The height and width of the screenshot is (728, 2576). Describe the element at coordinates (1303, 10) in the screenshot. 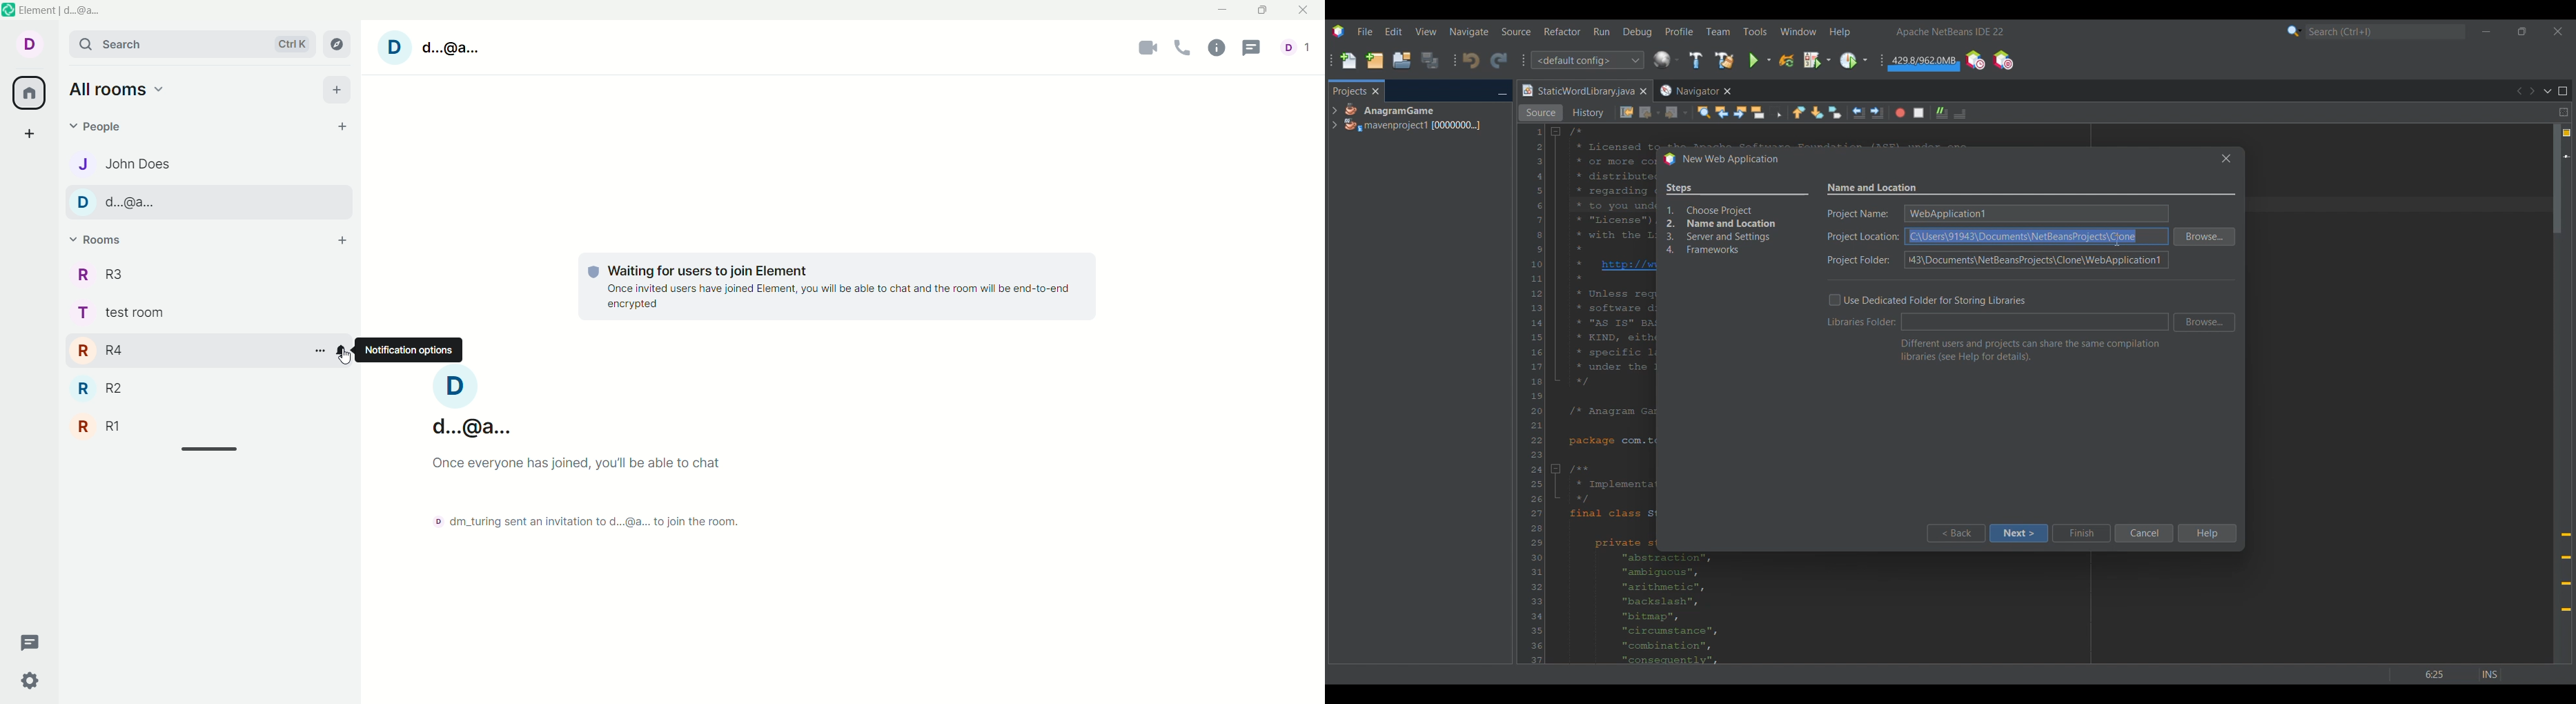

I see `close` at that location.